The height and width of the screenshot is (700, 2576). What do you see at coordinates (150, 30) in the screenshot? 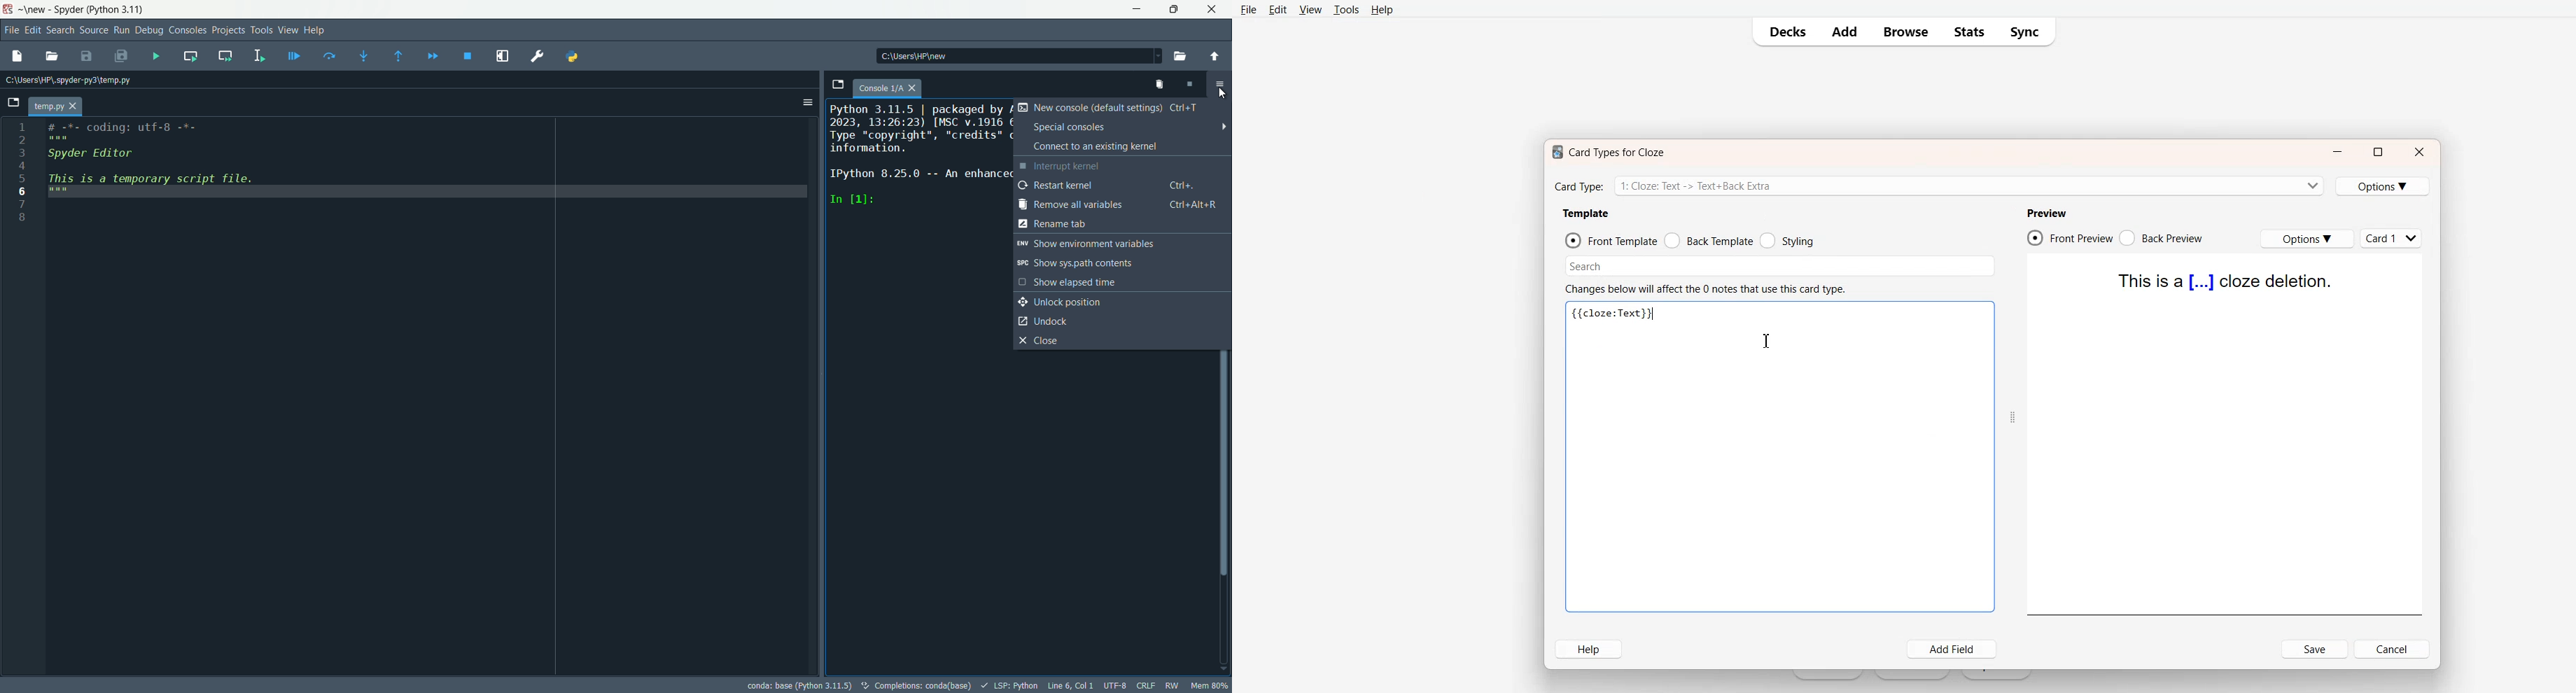
I see `debug menu` at bounding box center [150, 30].